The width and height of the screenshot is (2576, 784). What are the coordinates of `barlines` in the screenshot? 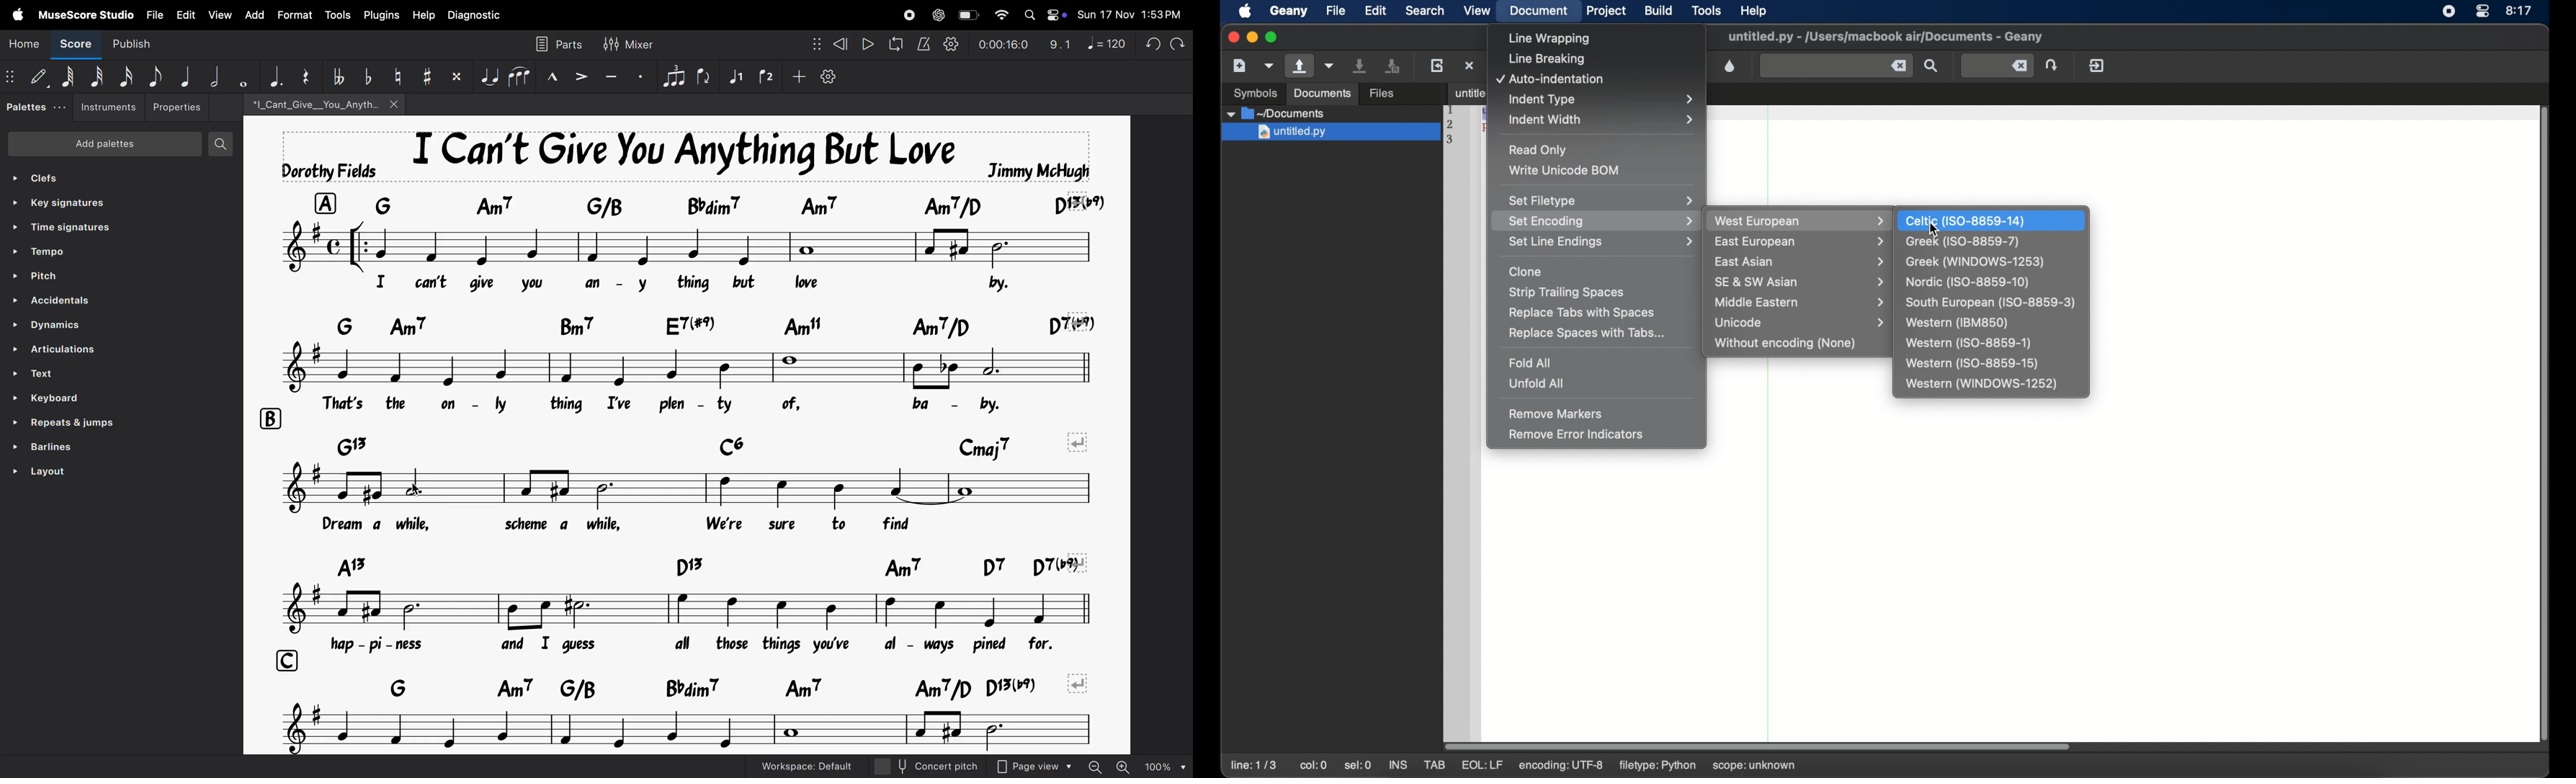 It's located at (44, 447).